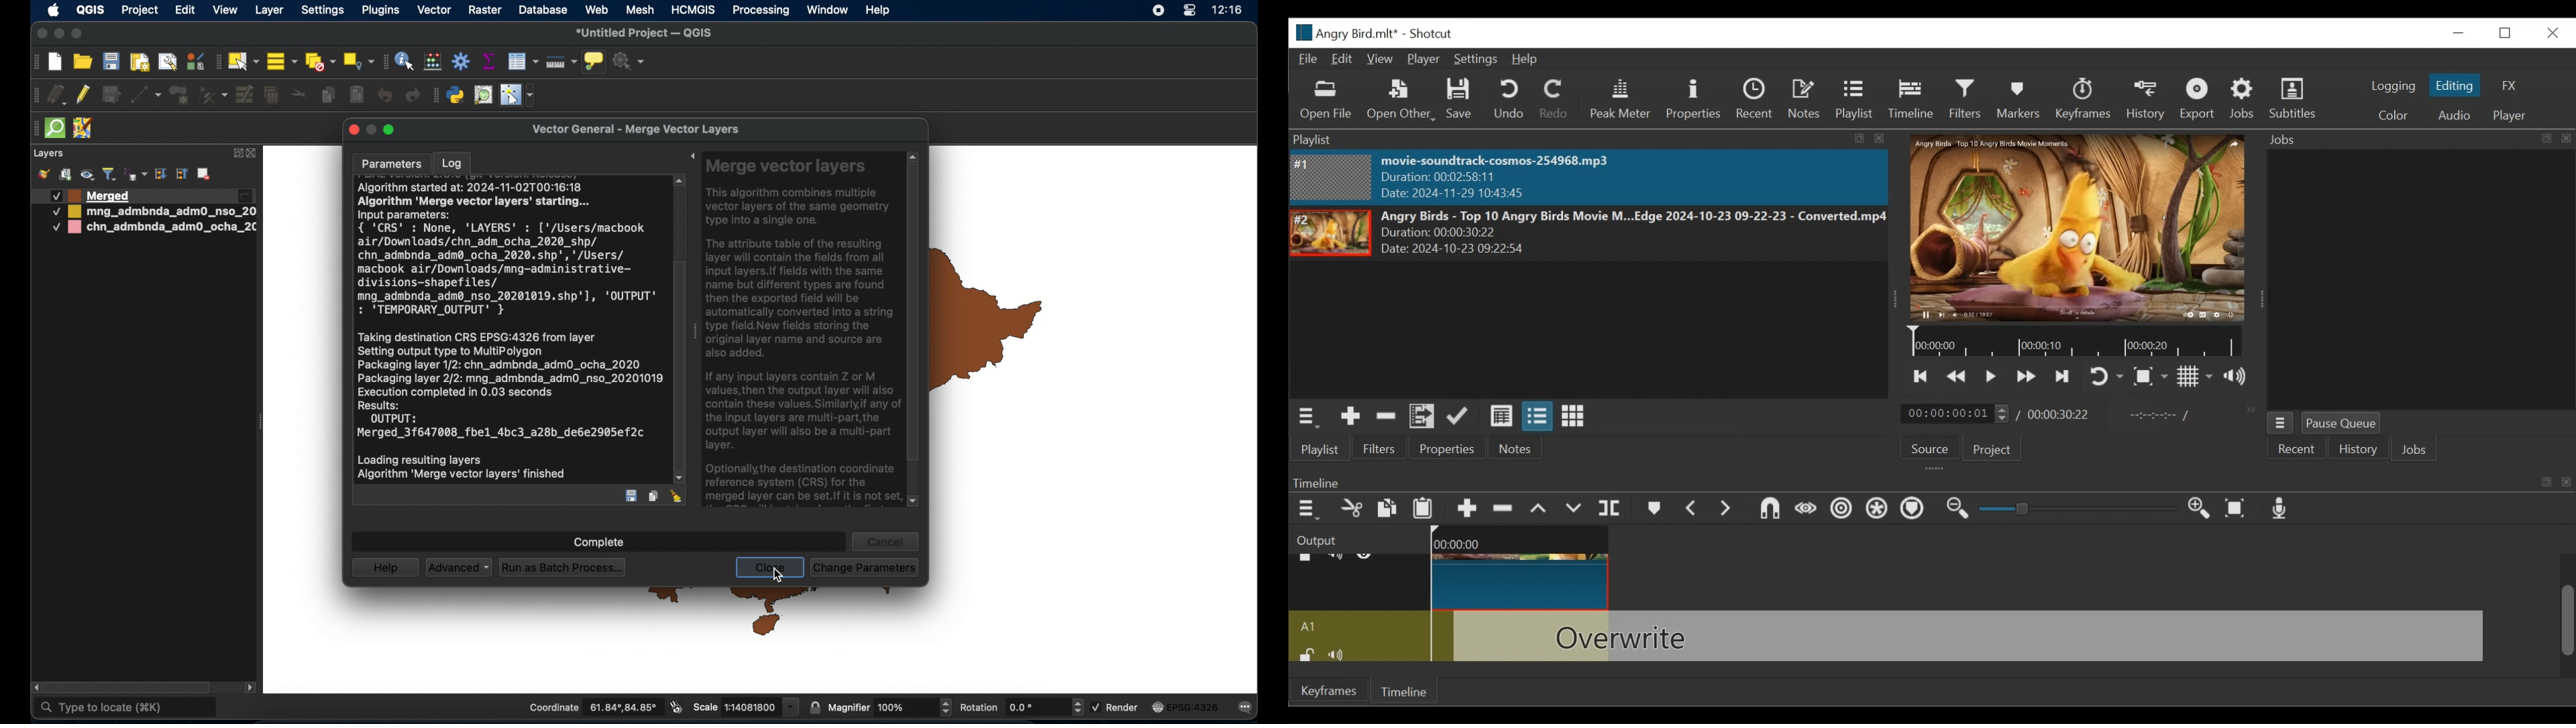 This screenshot has height=728, width=2576. I want to click on Image, so click(1331, 233).